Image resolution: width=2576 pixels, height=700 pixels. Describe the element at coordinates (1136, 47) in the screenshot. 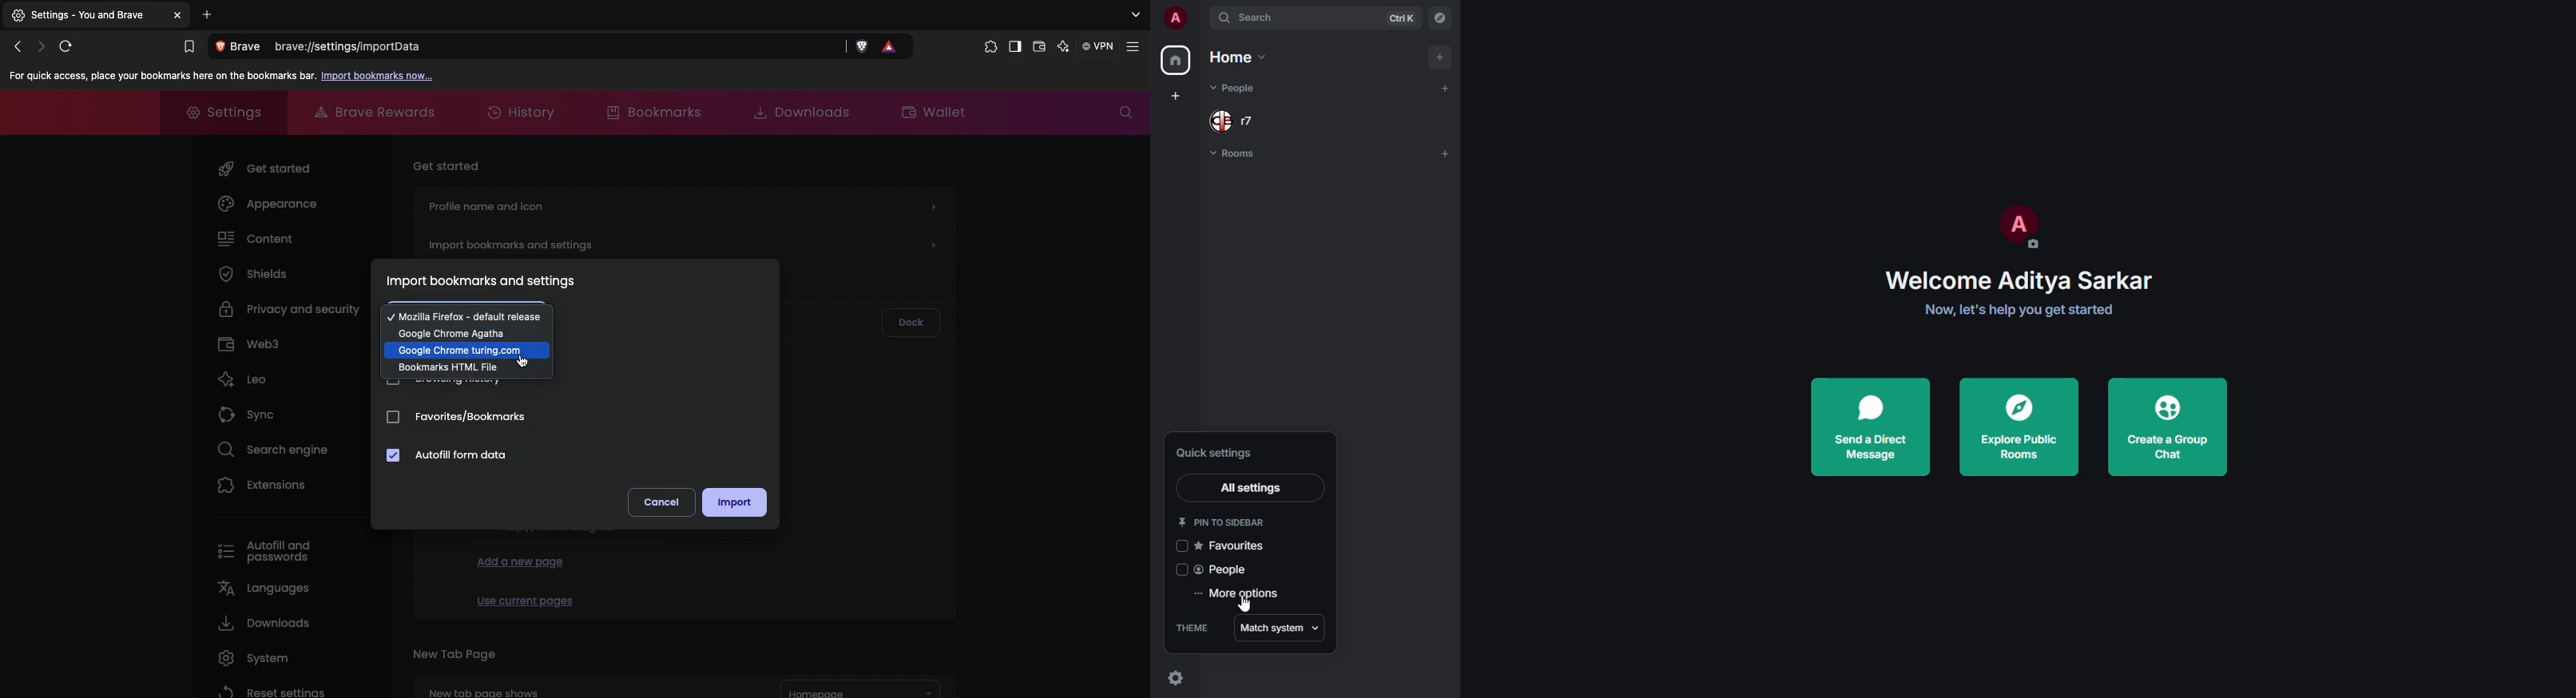

I see `Customize and control brave` at that location.